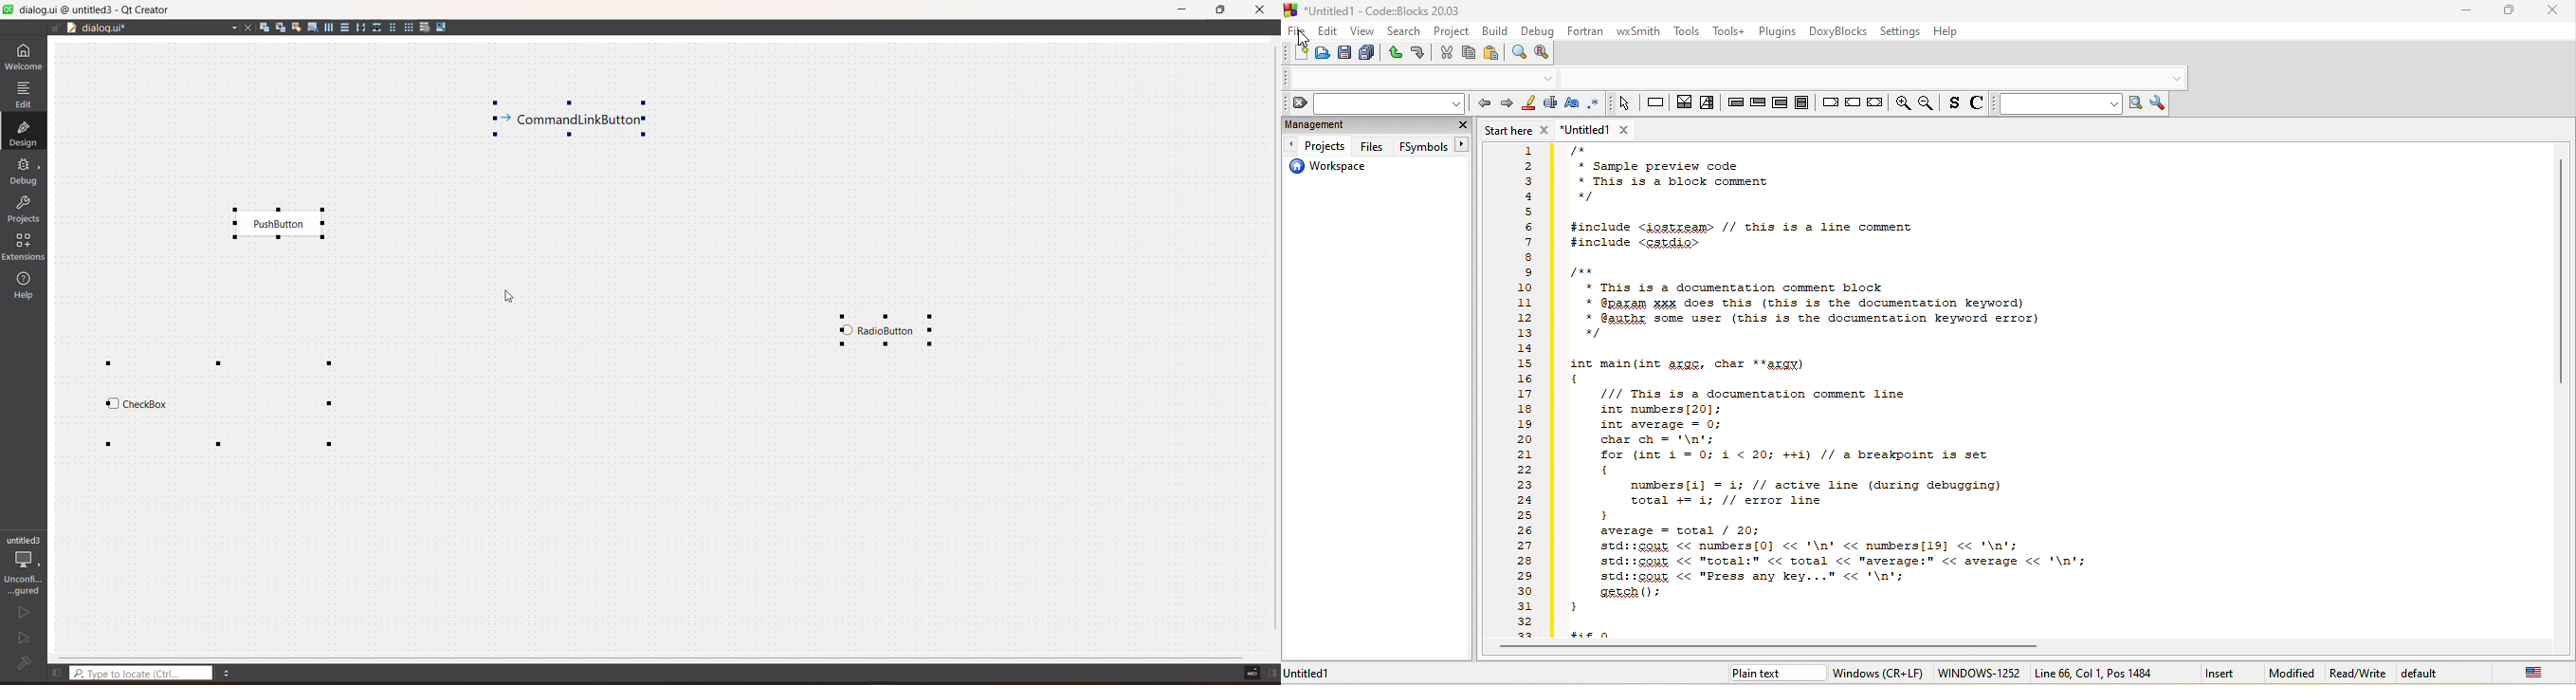 The image size is (2576, 700). Describe the element at coordinates (506, 300) in the screenshot. I see `cursor` at that location.